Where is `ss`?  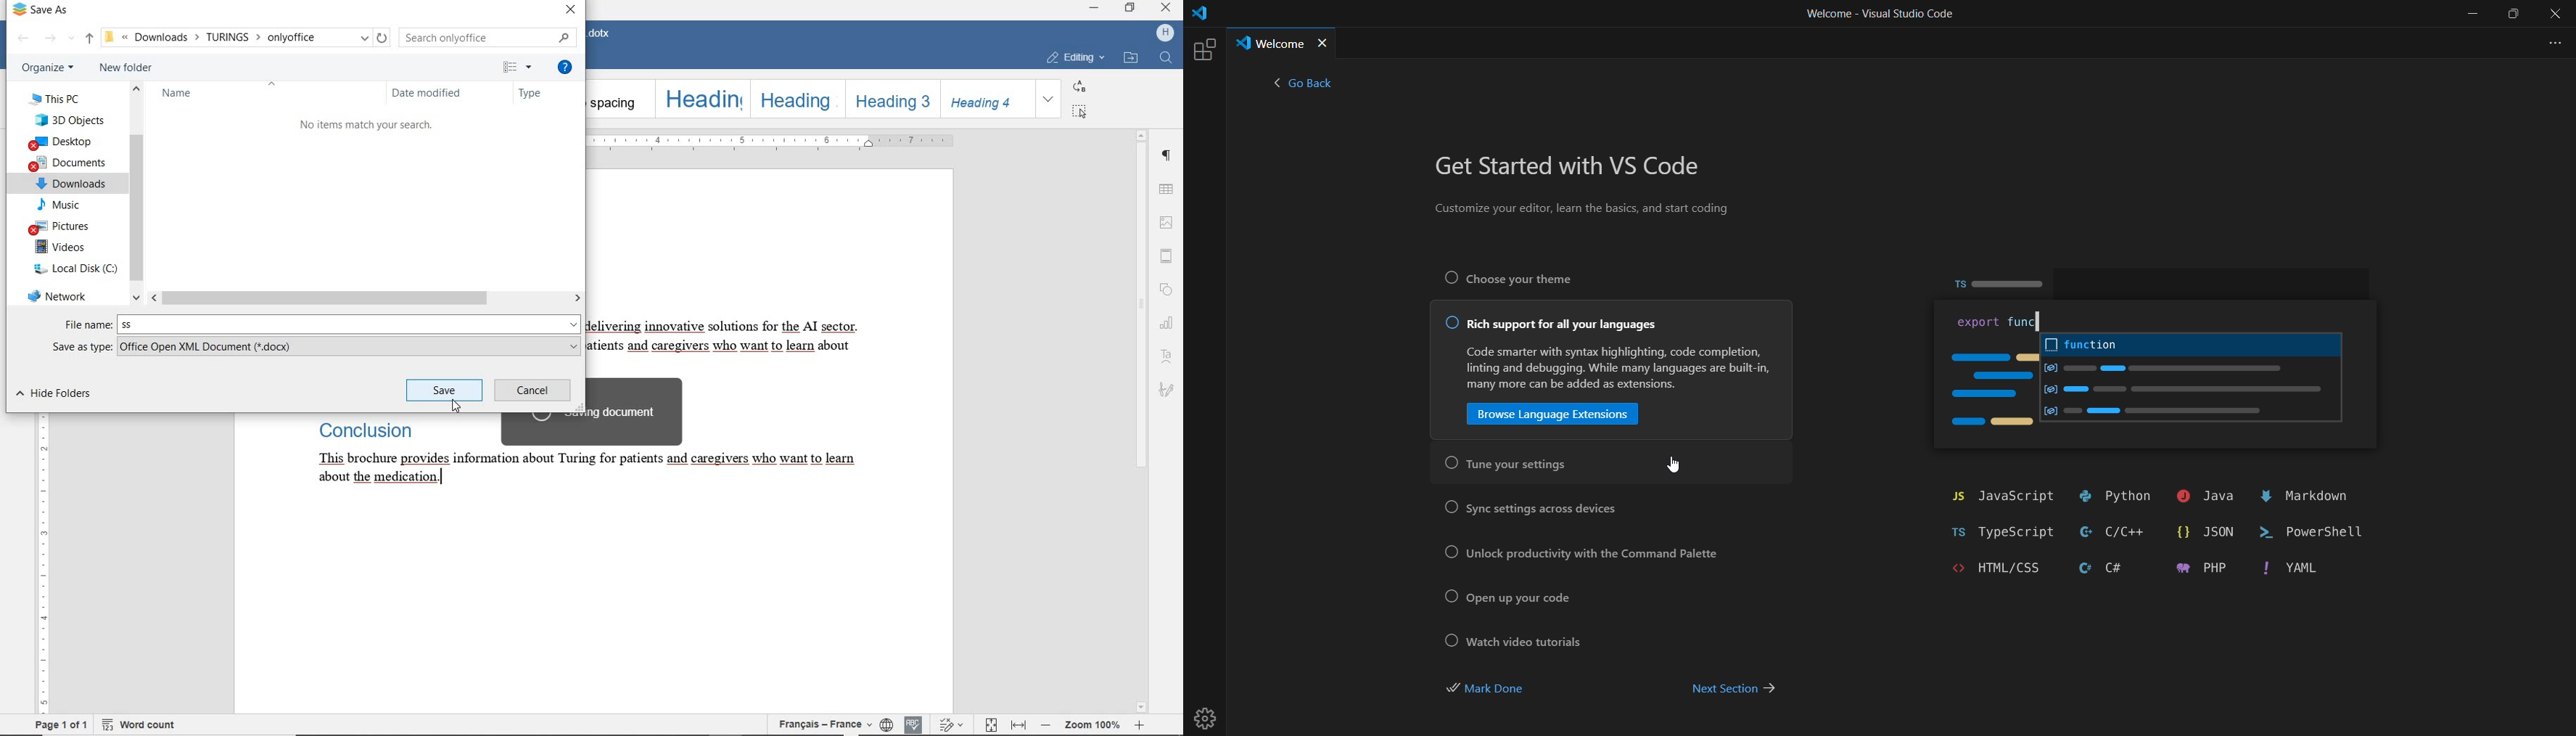 ss is located at coordinates (352, 324).